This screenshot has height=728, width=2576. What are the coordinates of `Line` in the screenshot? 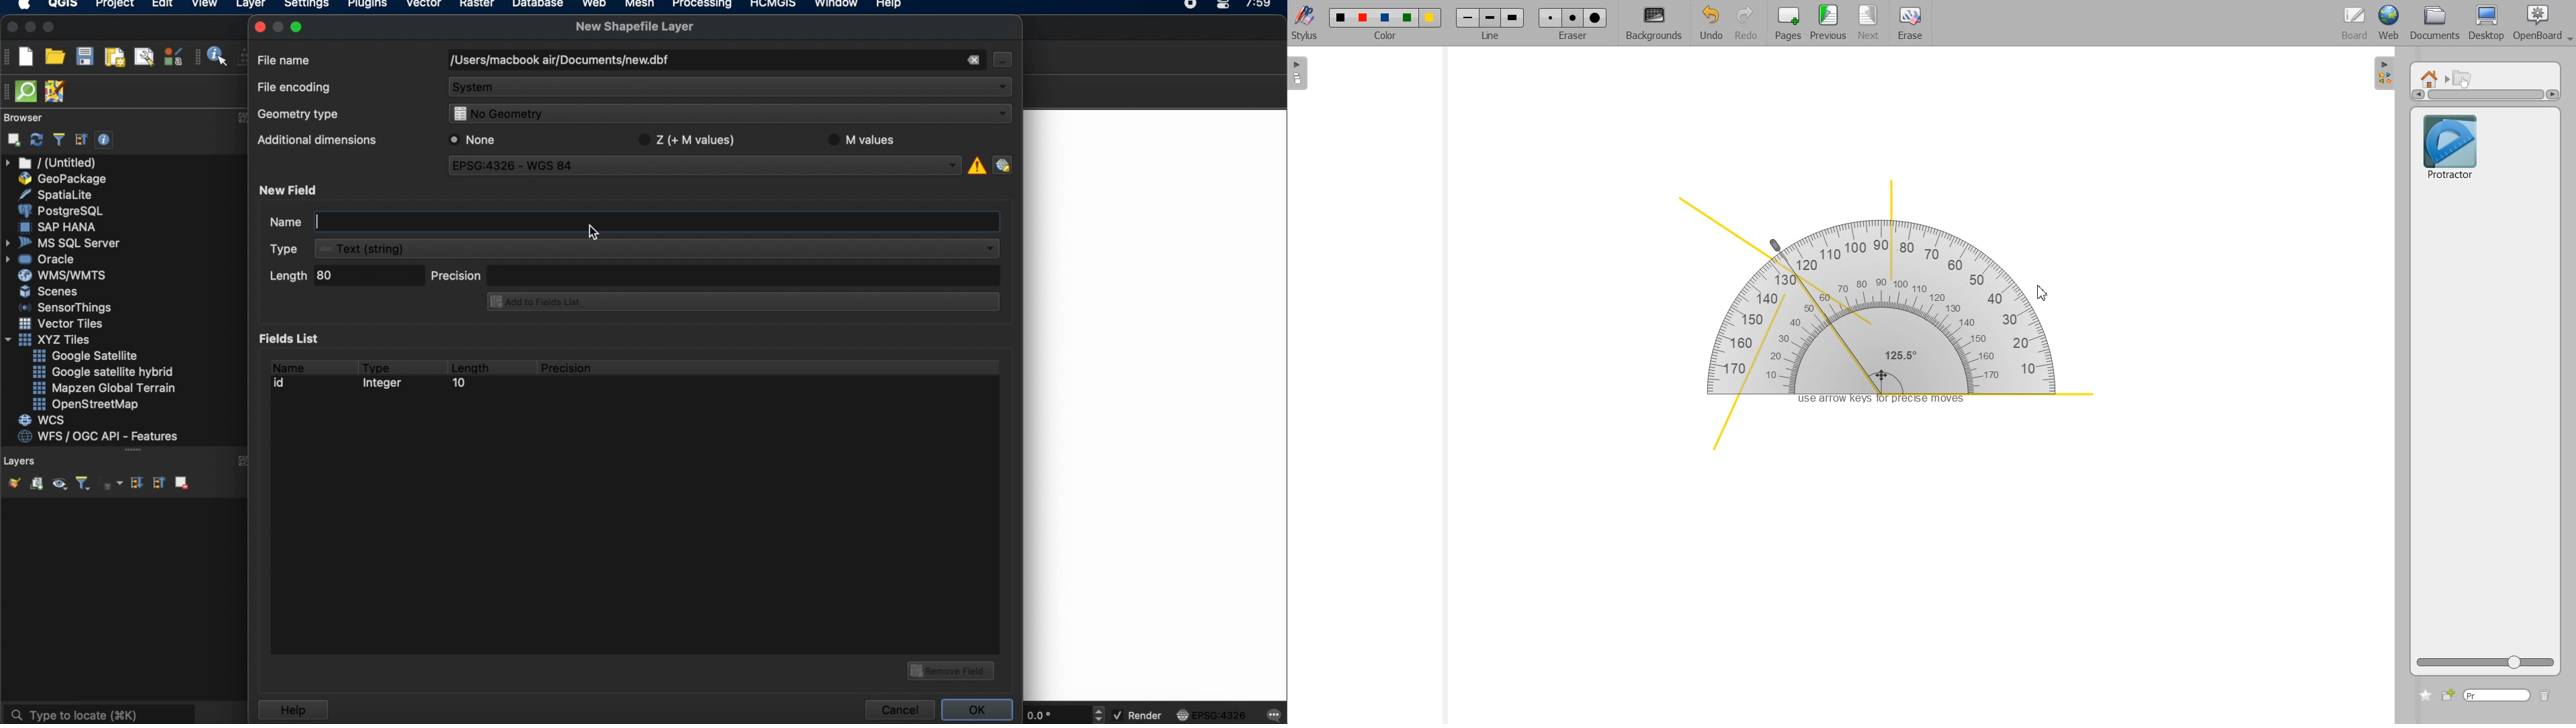 It's located at (1490, 17).